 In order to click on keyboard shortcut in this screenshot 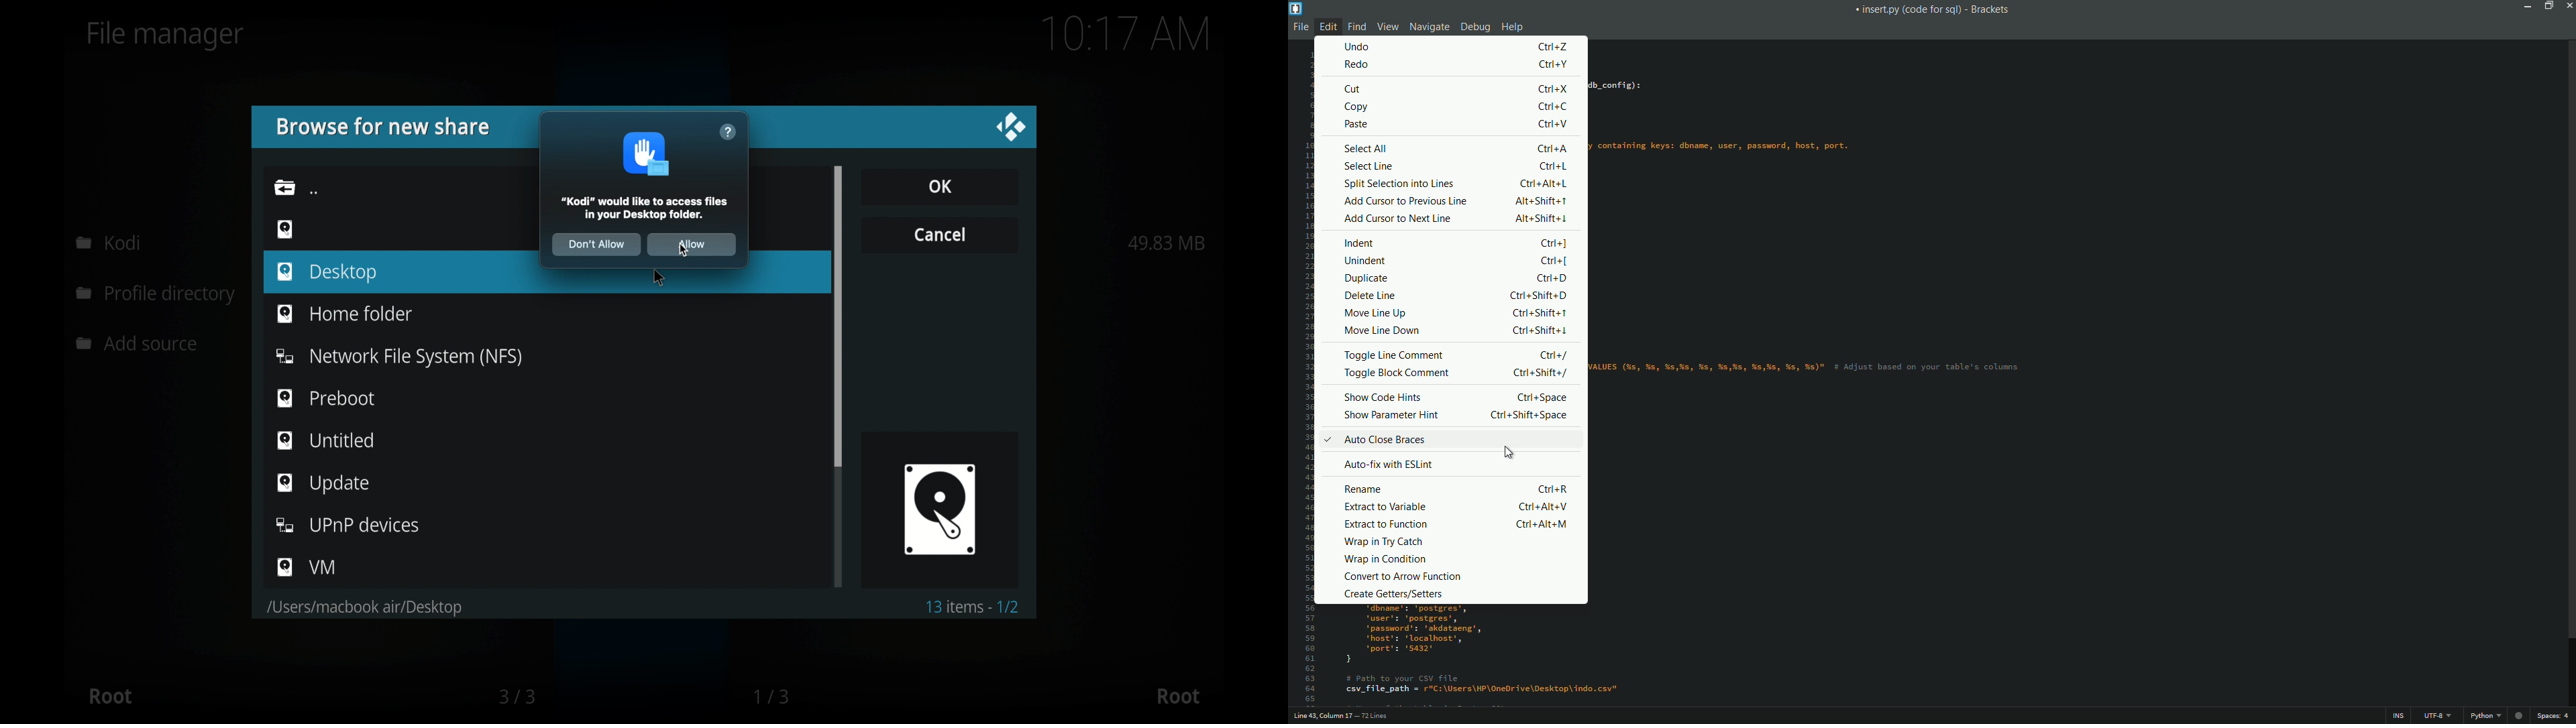, I will do `click(1538, 296)`.